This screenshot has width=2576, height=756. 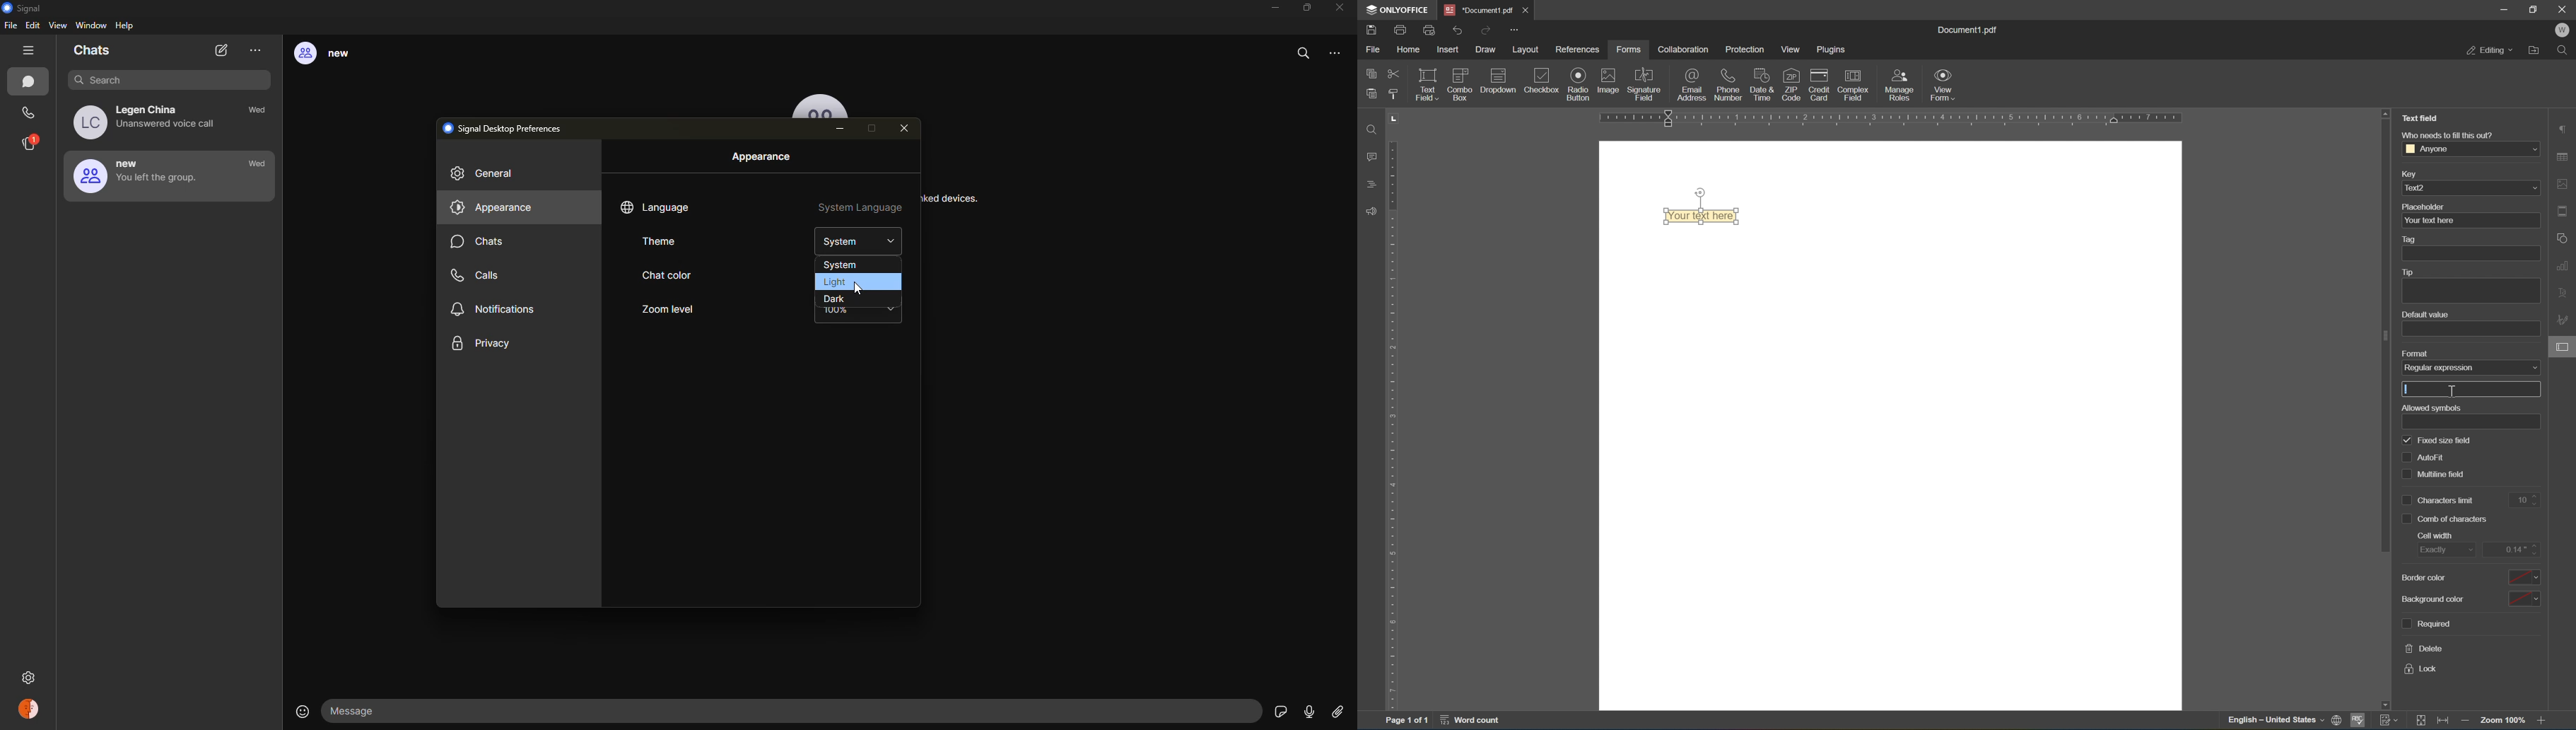 I want to click on hide tabs, so click(x=31, y=51).